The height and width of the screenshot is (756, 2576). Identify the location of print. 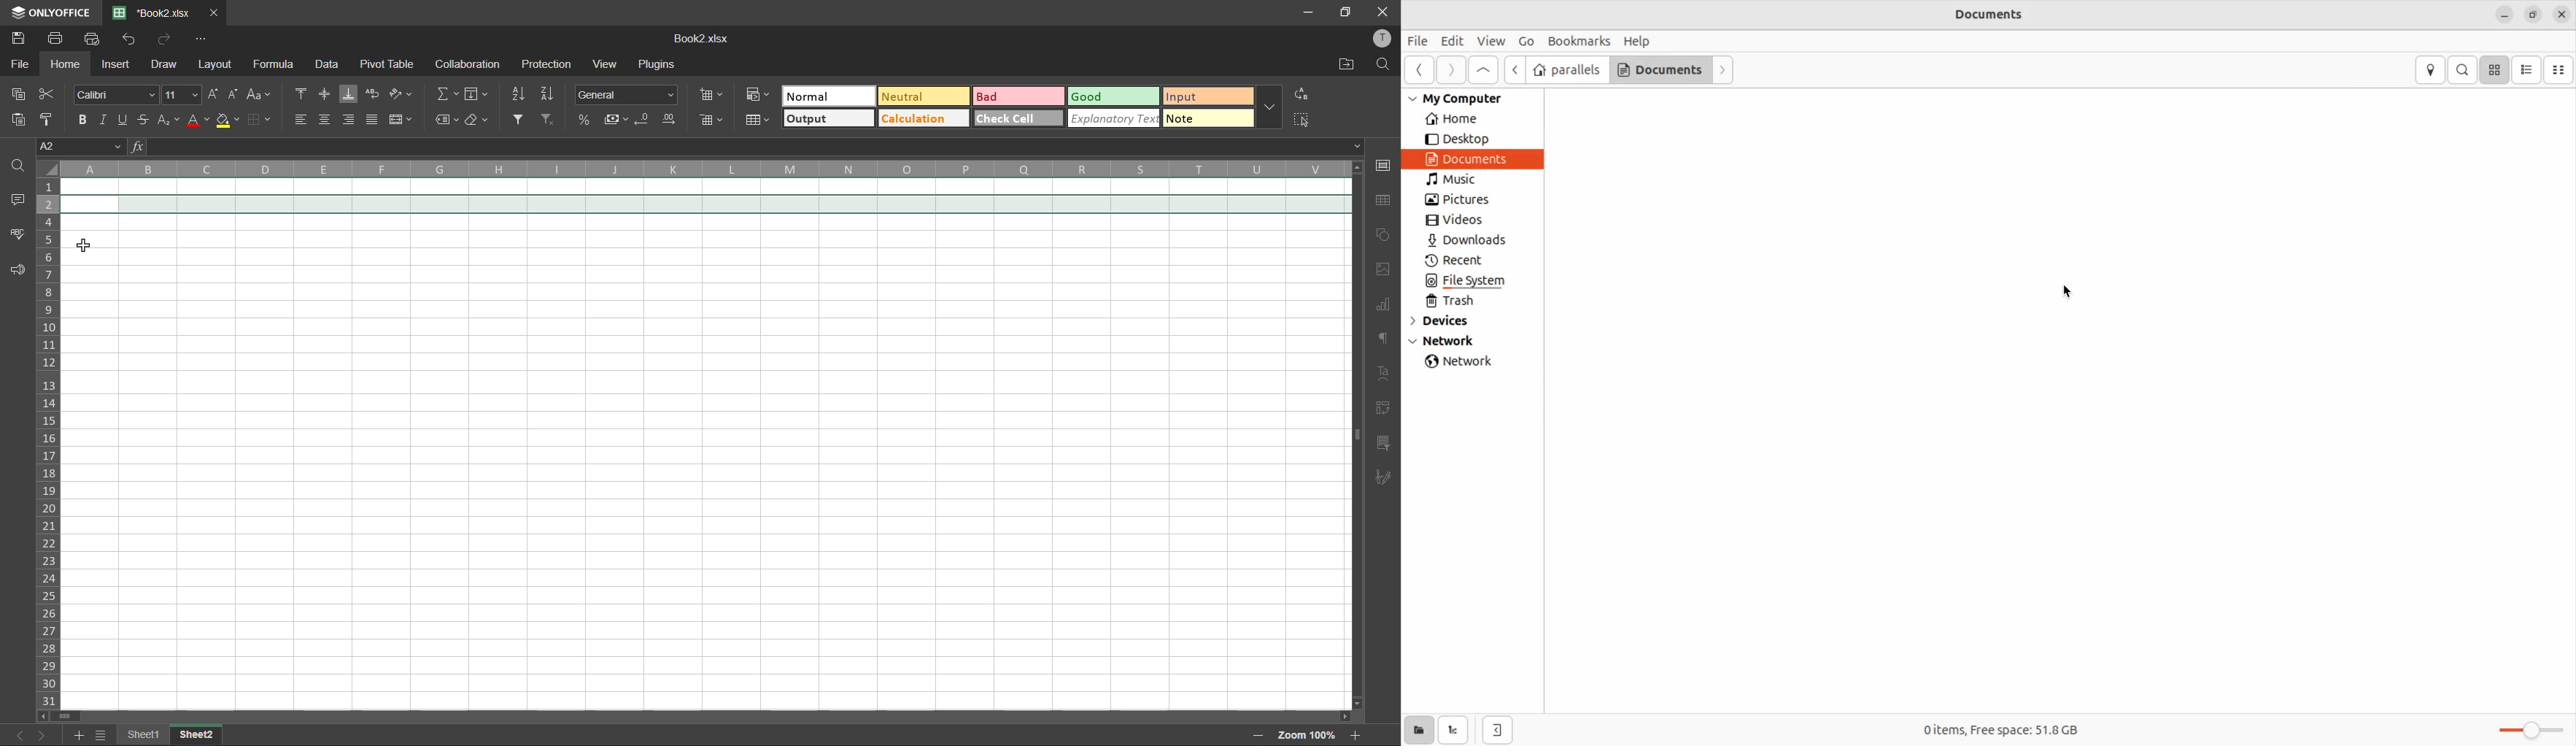
(60, 39).